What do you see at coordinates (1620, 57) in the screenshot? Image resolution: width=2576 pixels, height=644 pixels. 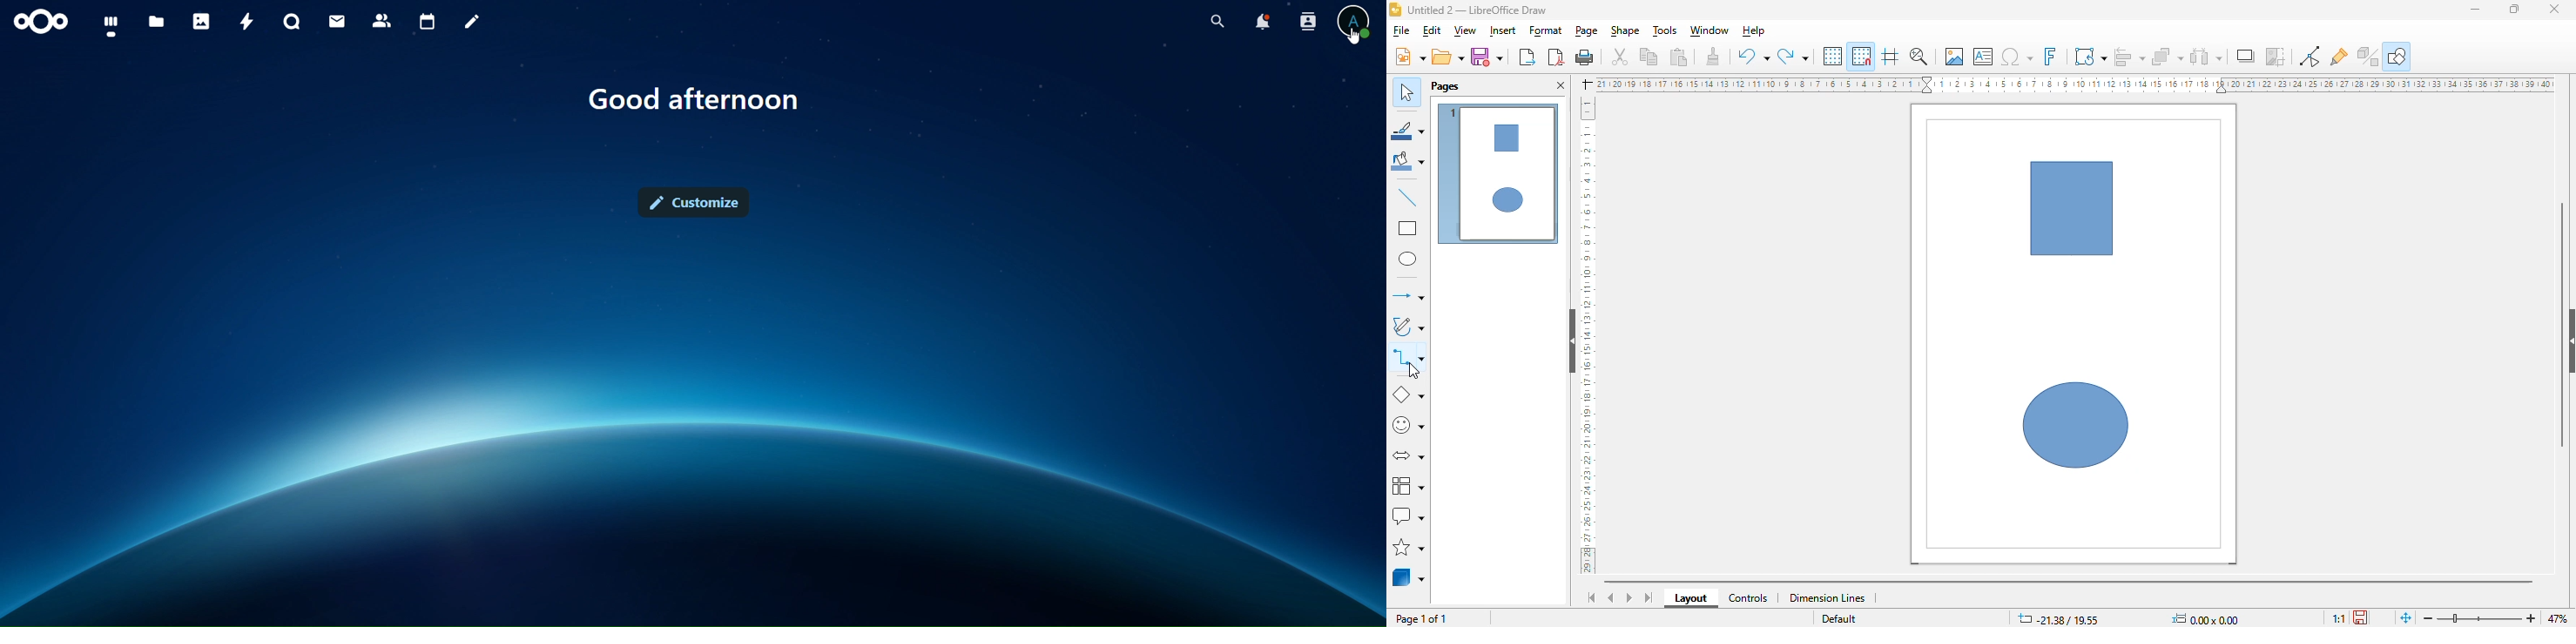 I see `cut` at bounding box center [1620, 57].